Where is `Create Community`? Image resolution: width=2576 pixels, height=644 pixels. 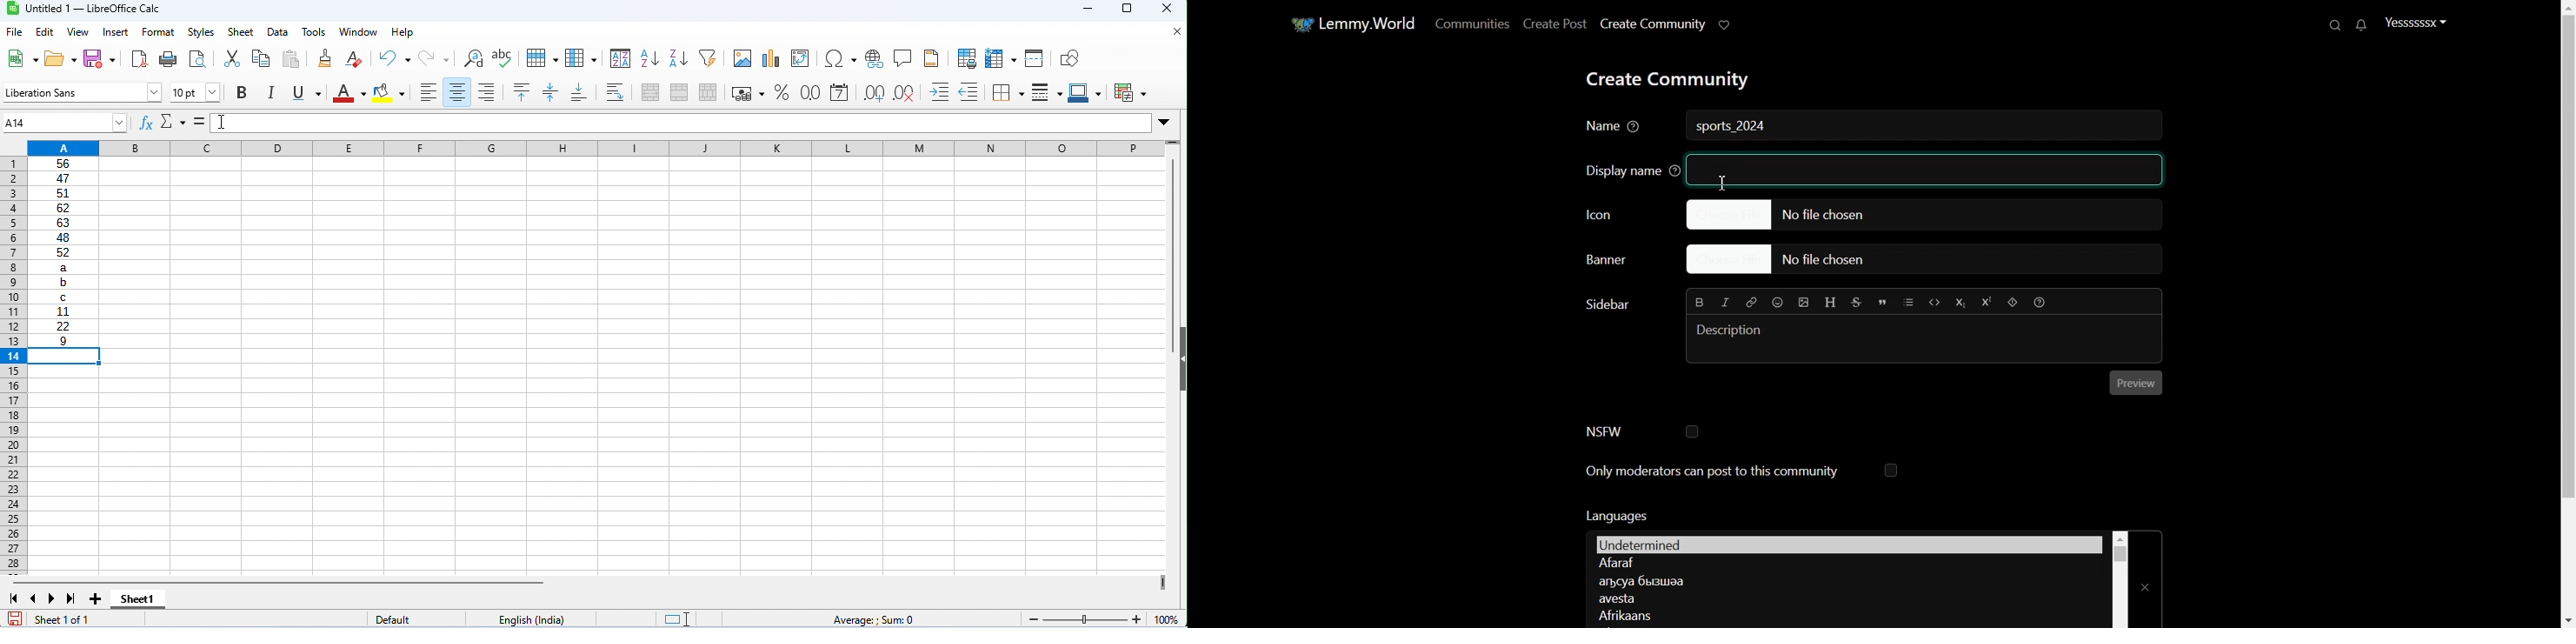 Create Community is located at coordinates (1652, 24).